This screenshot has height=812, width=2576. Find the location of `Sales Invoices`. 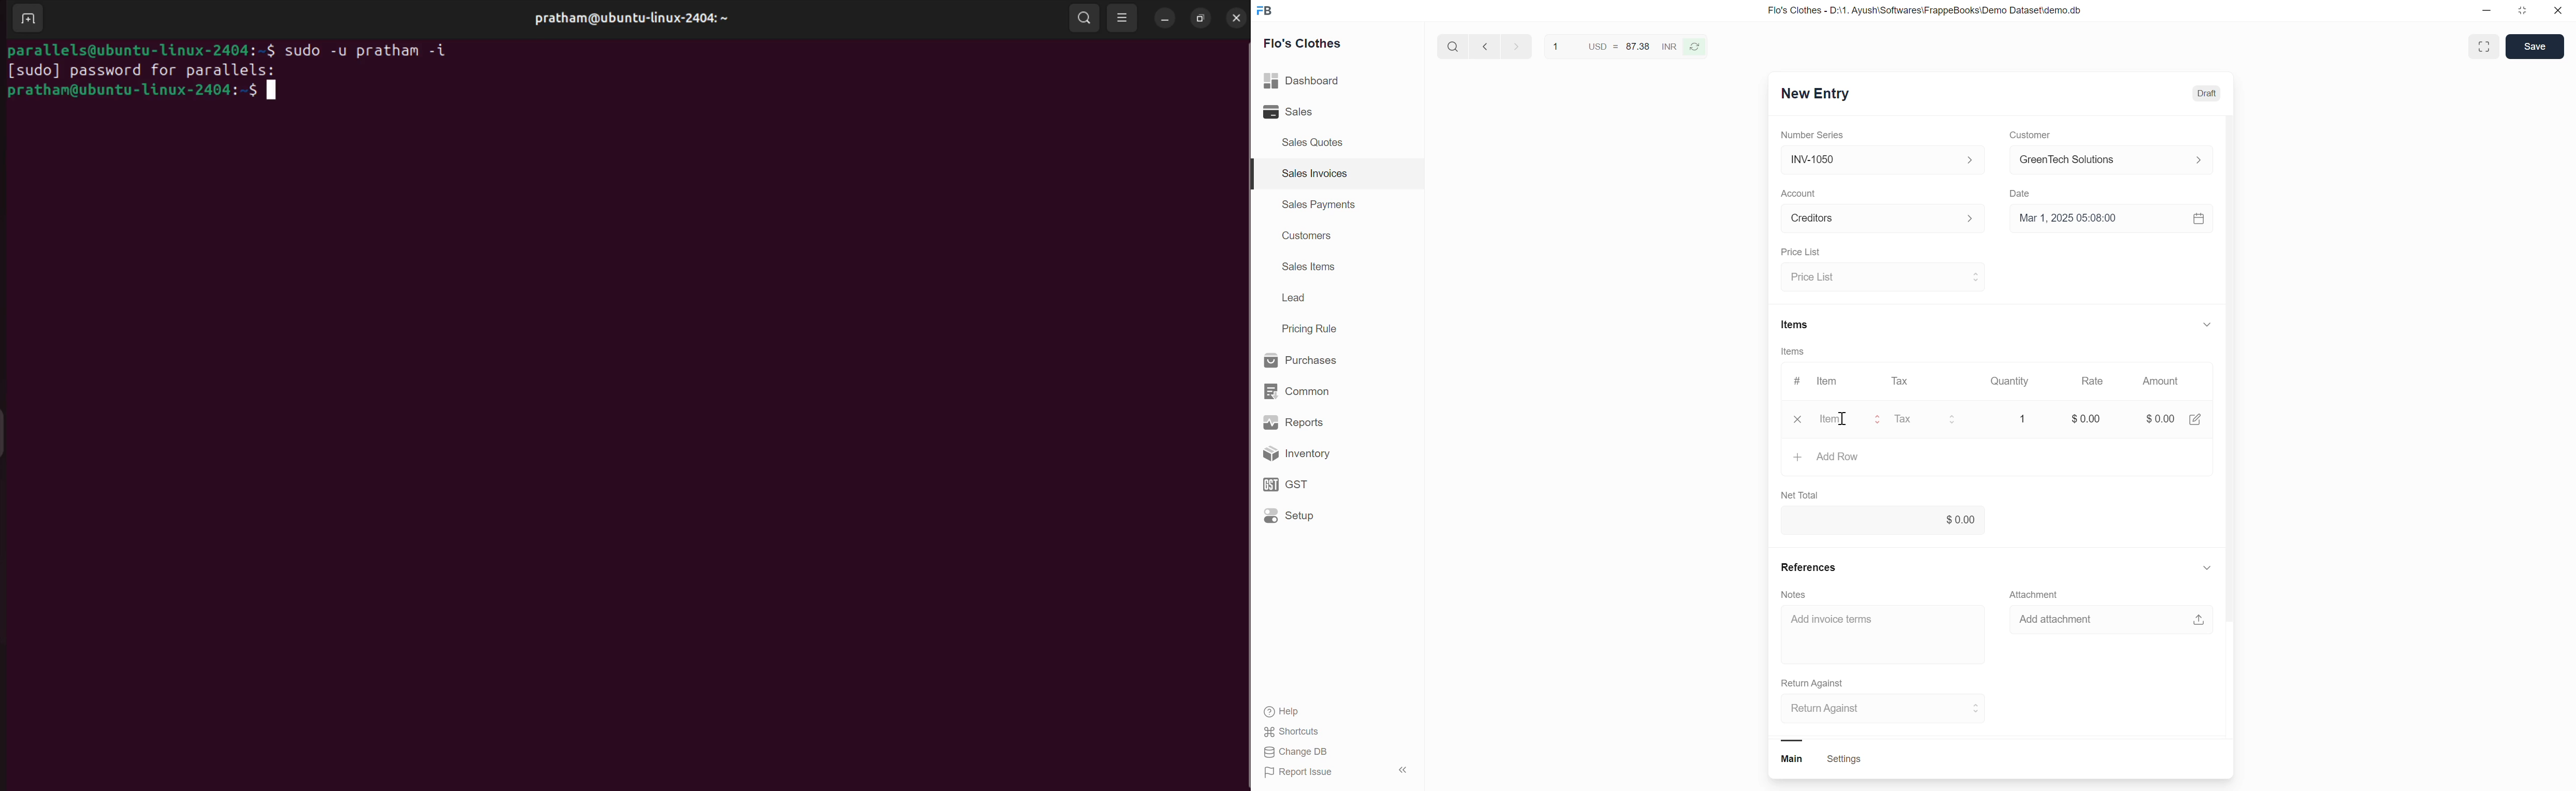

Sales Invoices is located at coordinates (1312, 173).